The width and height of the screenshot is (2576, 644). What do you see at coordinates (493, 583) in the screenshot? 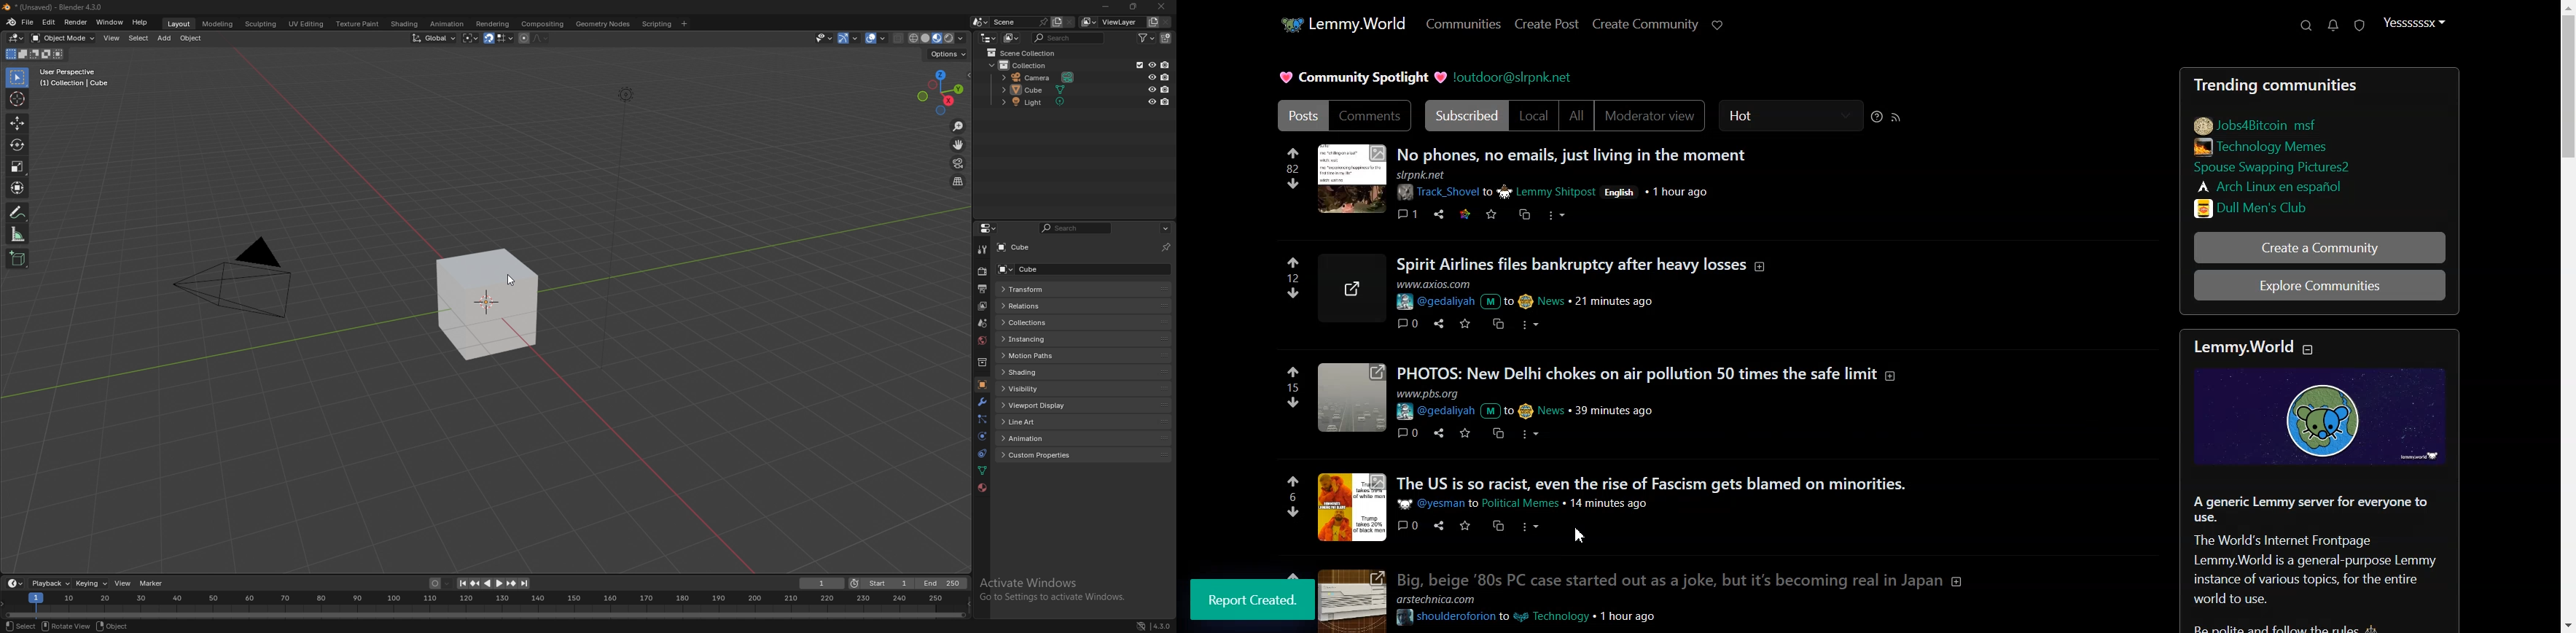
I see `play animation` at bounding box center [493, 583].